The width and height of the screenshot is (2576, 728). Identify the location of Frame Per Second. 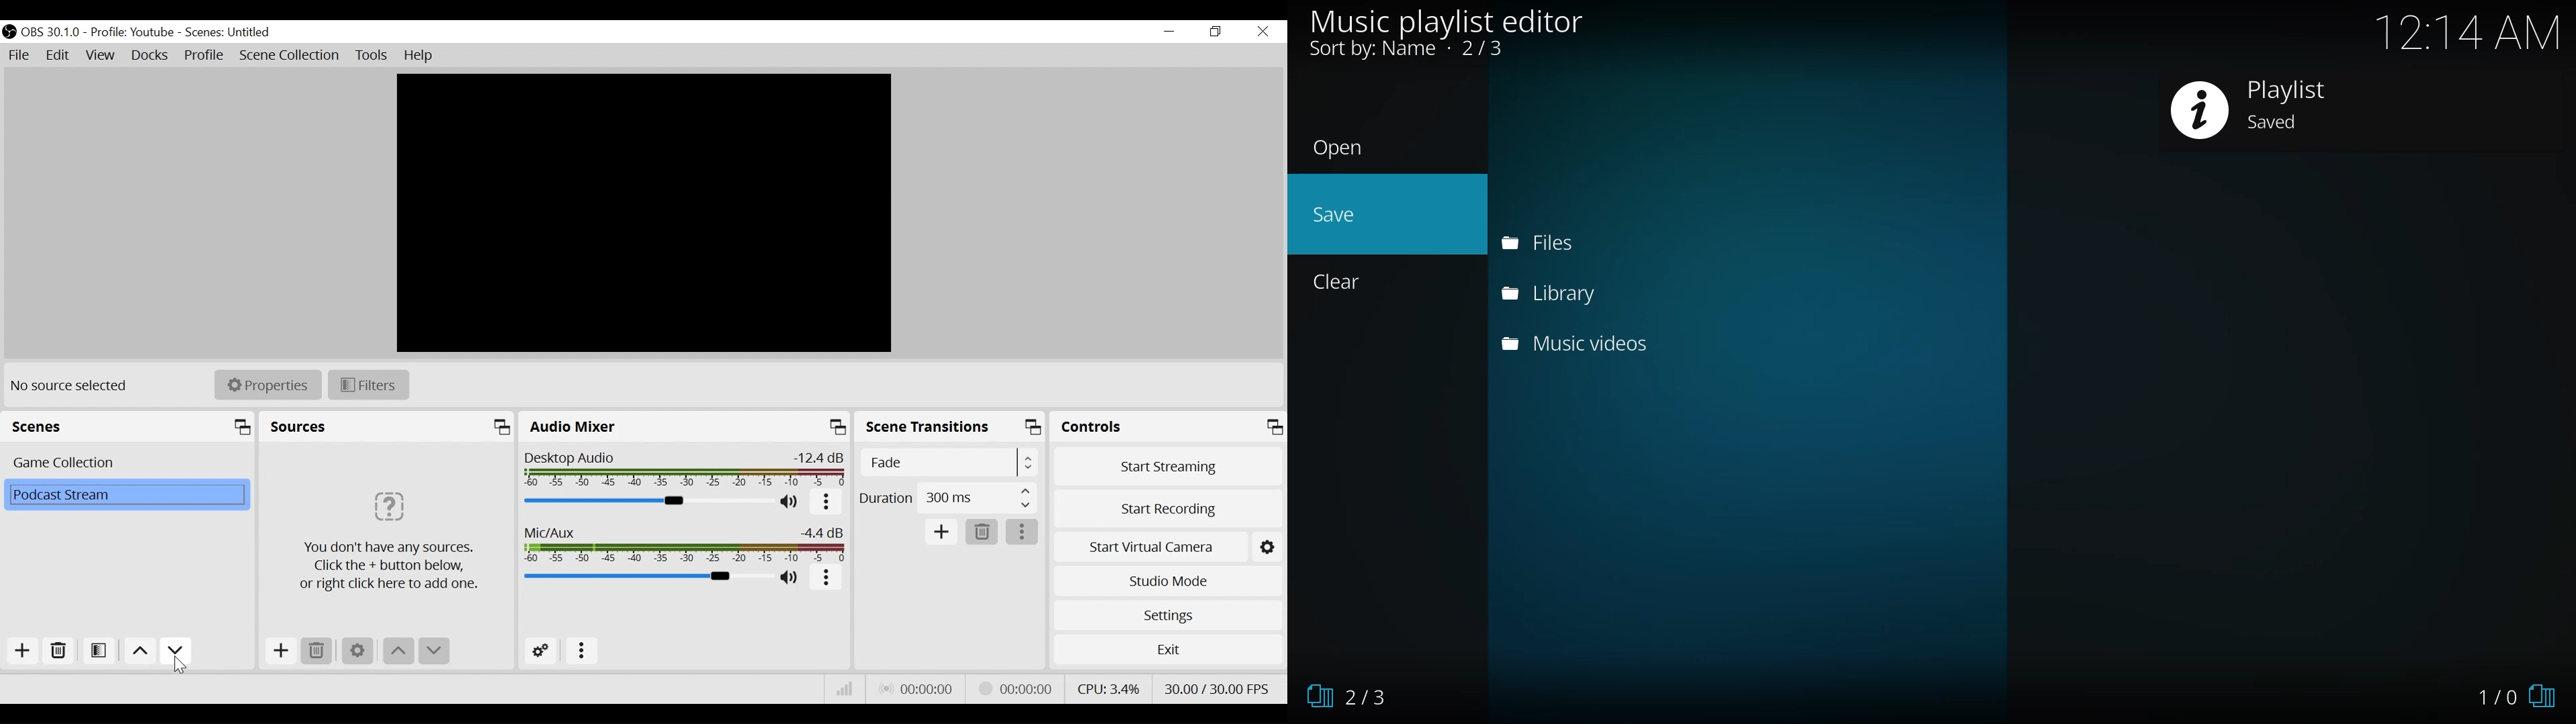
(1221, 688).